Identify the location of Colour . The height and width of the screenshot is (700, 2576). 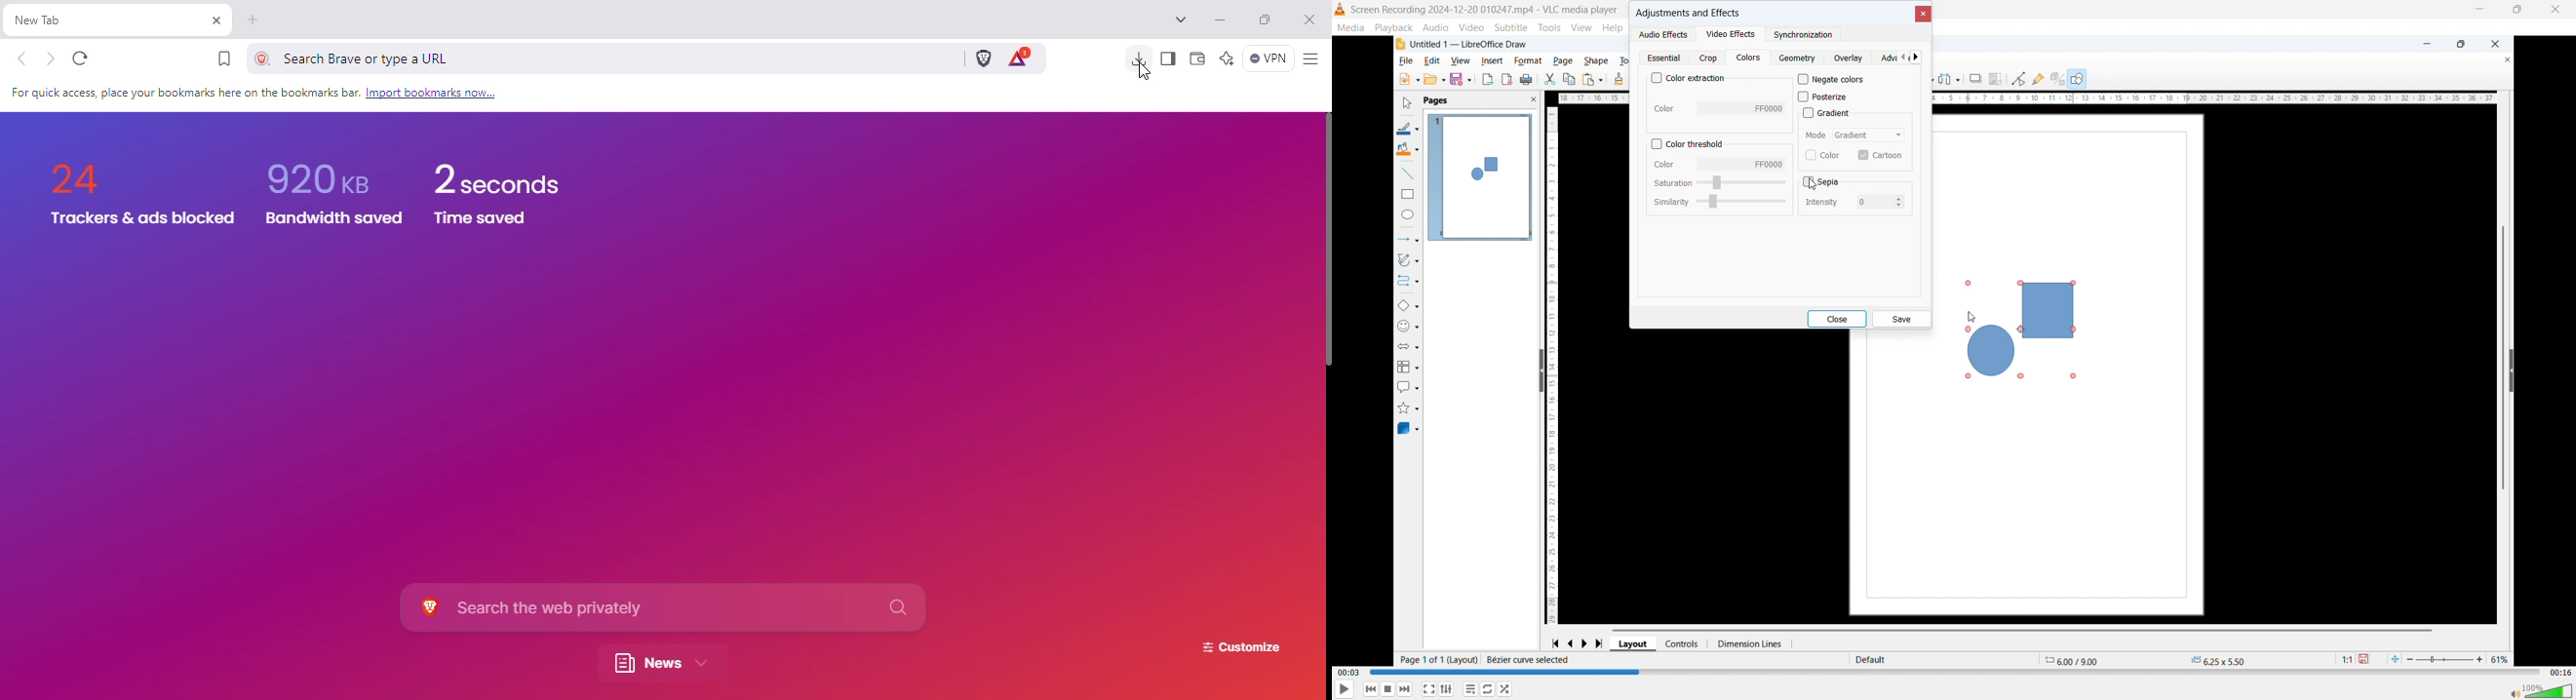
(1823, 155).